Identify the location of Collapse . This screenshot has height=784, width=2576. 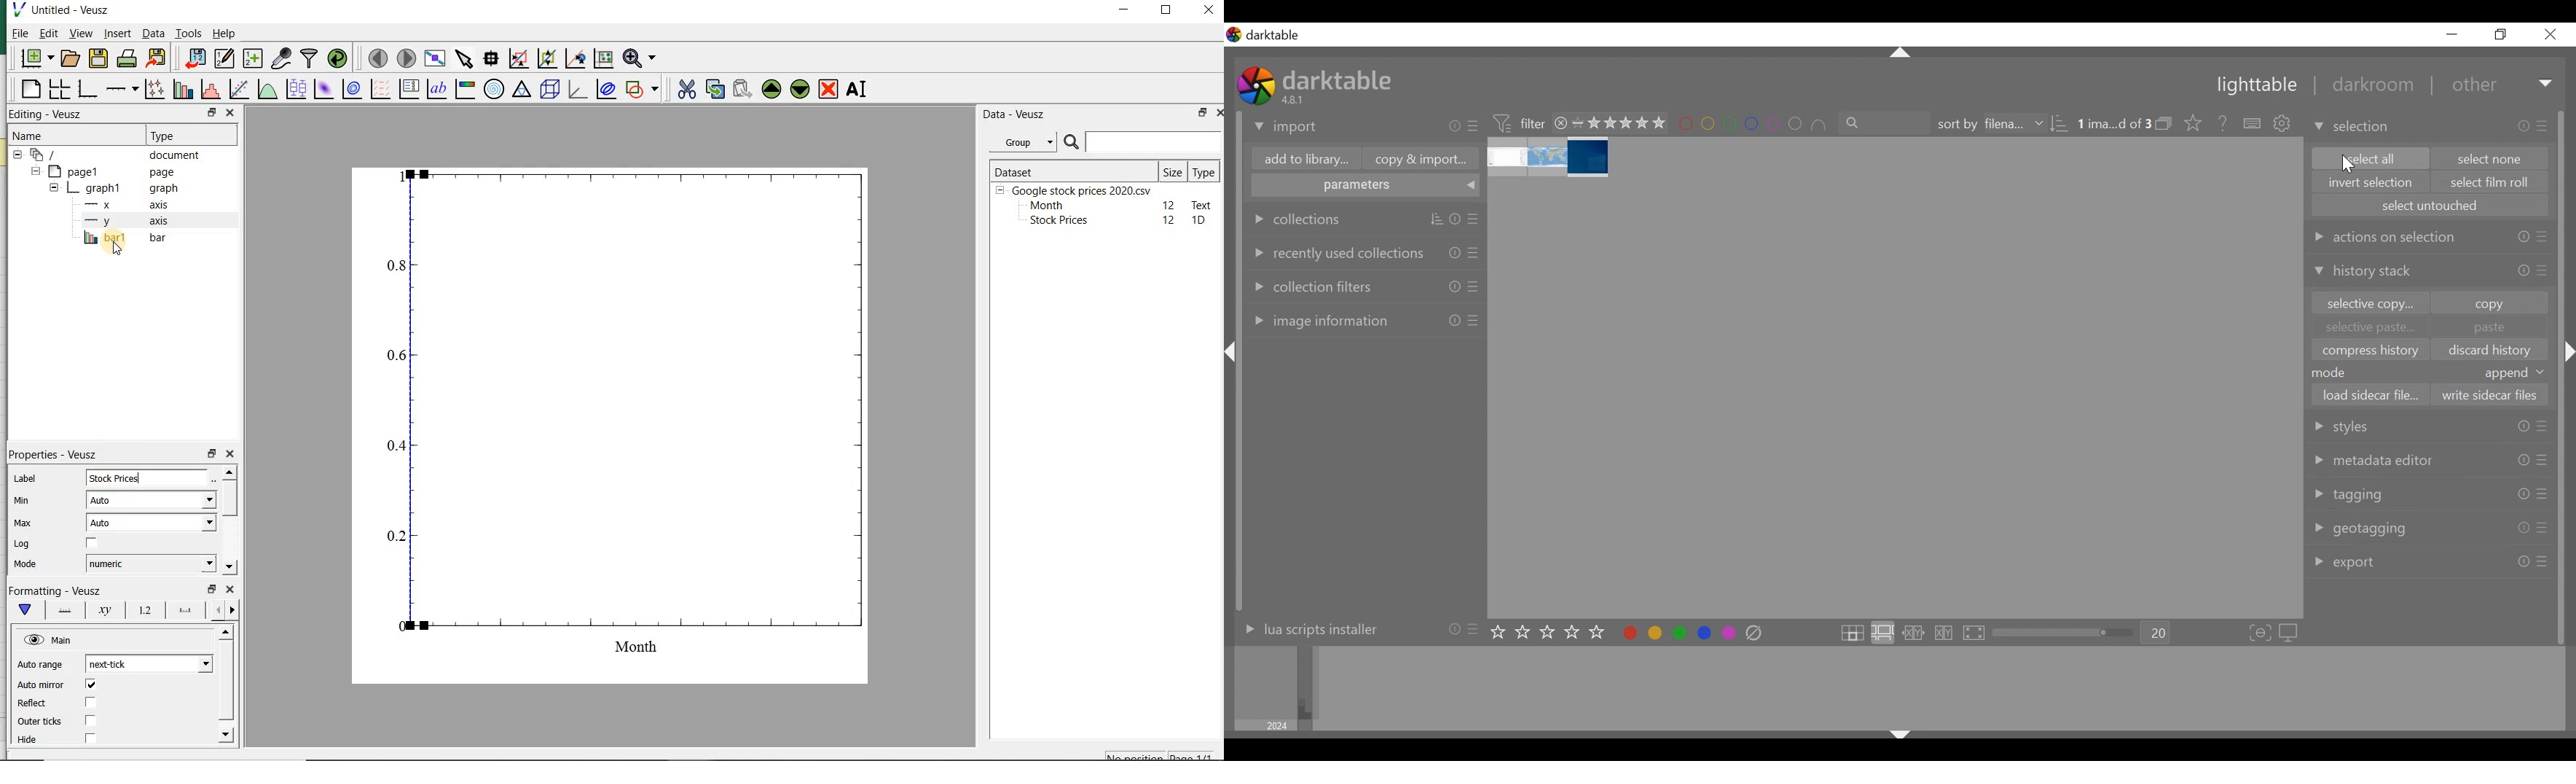
(1899, 737).